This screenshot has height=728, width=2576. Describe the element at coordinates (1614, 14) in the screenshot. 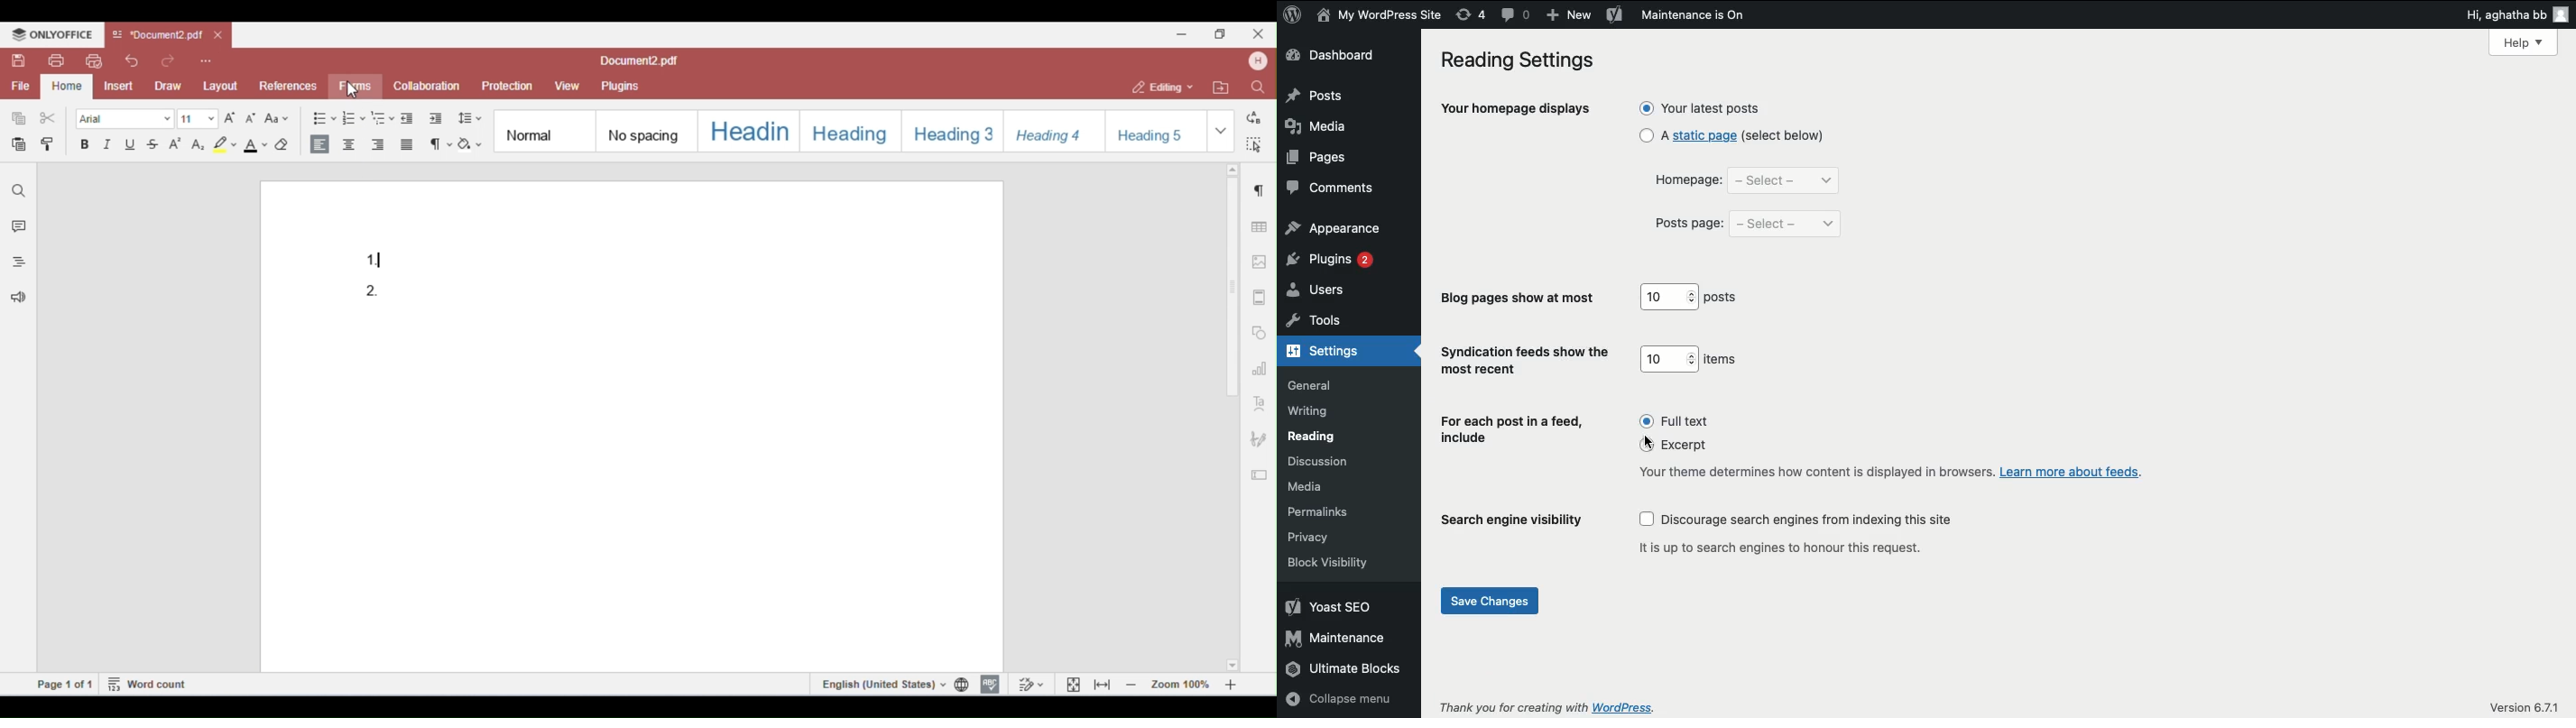

I see `yoast seo` at that location.